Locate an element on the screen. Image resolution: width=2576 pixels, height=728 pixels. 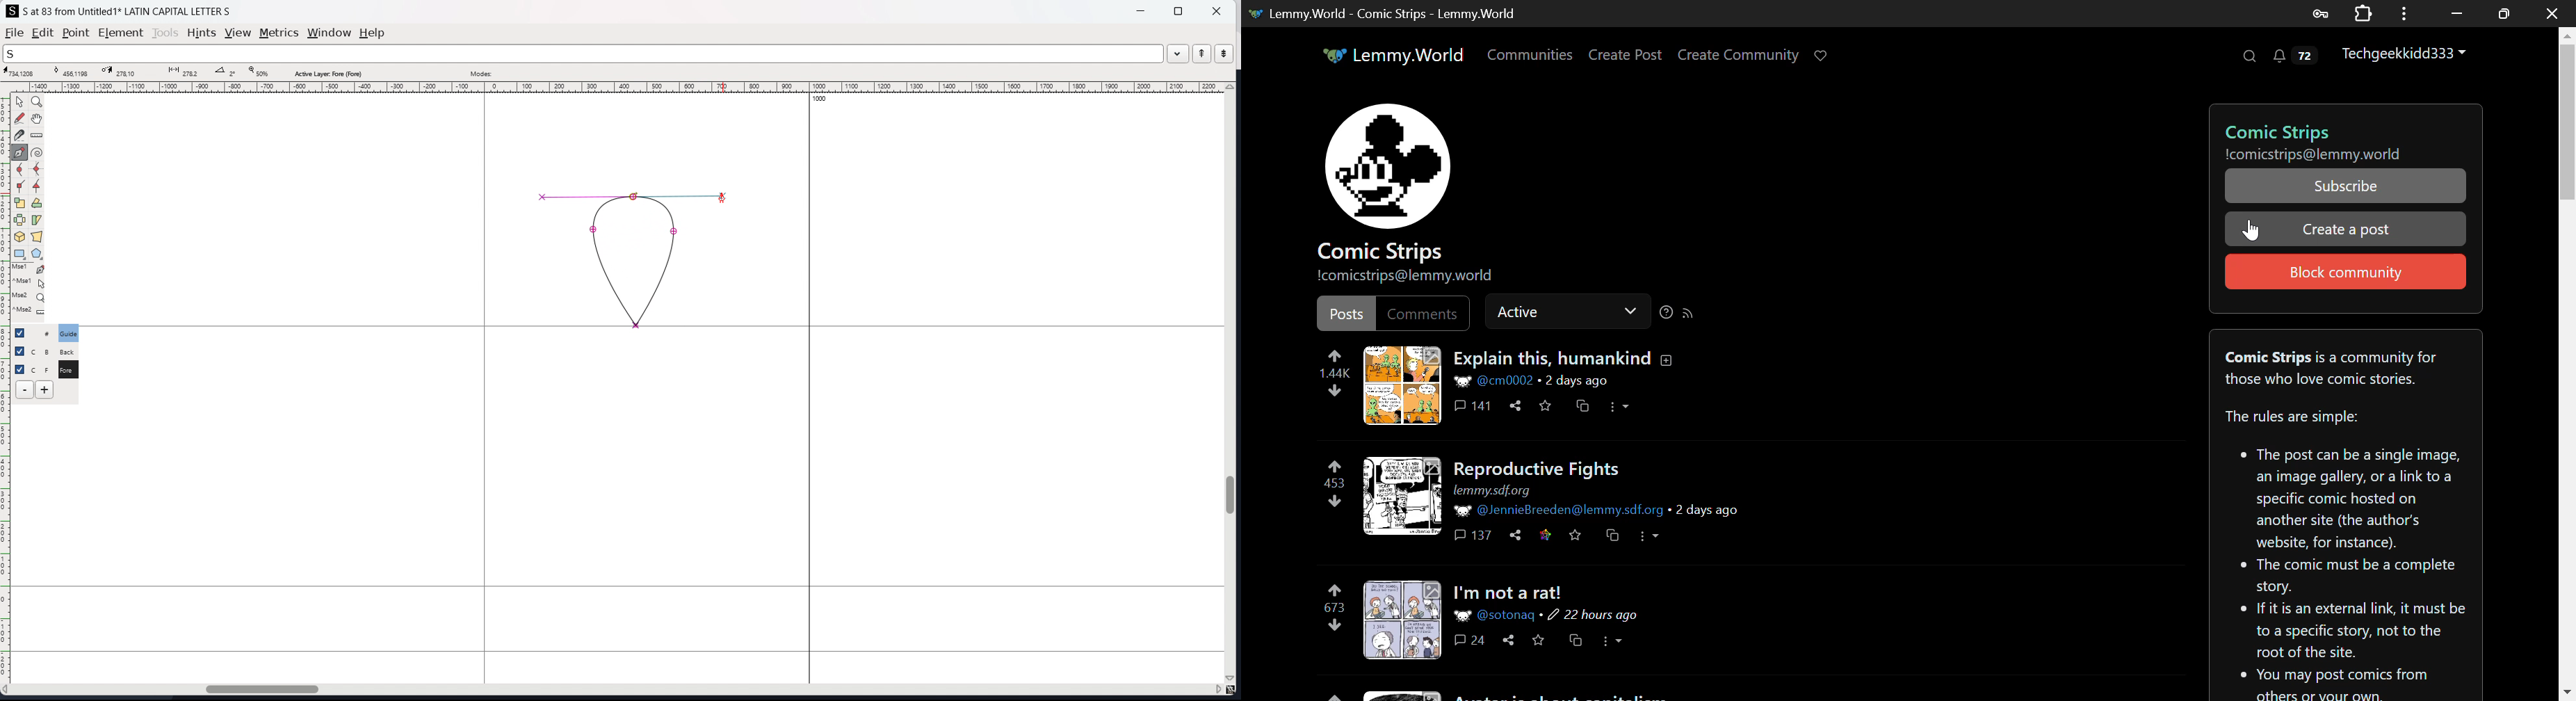
add a curve point always either vertically or horizontally is located at coordinates (38, 170).